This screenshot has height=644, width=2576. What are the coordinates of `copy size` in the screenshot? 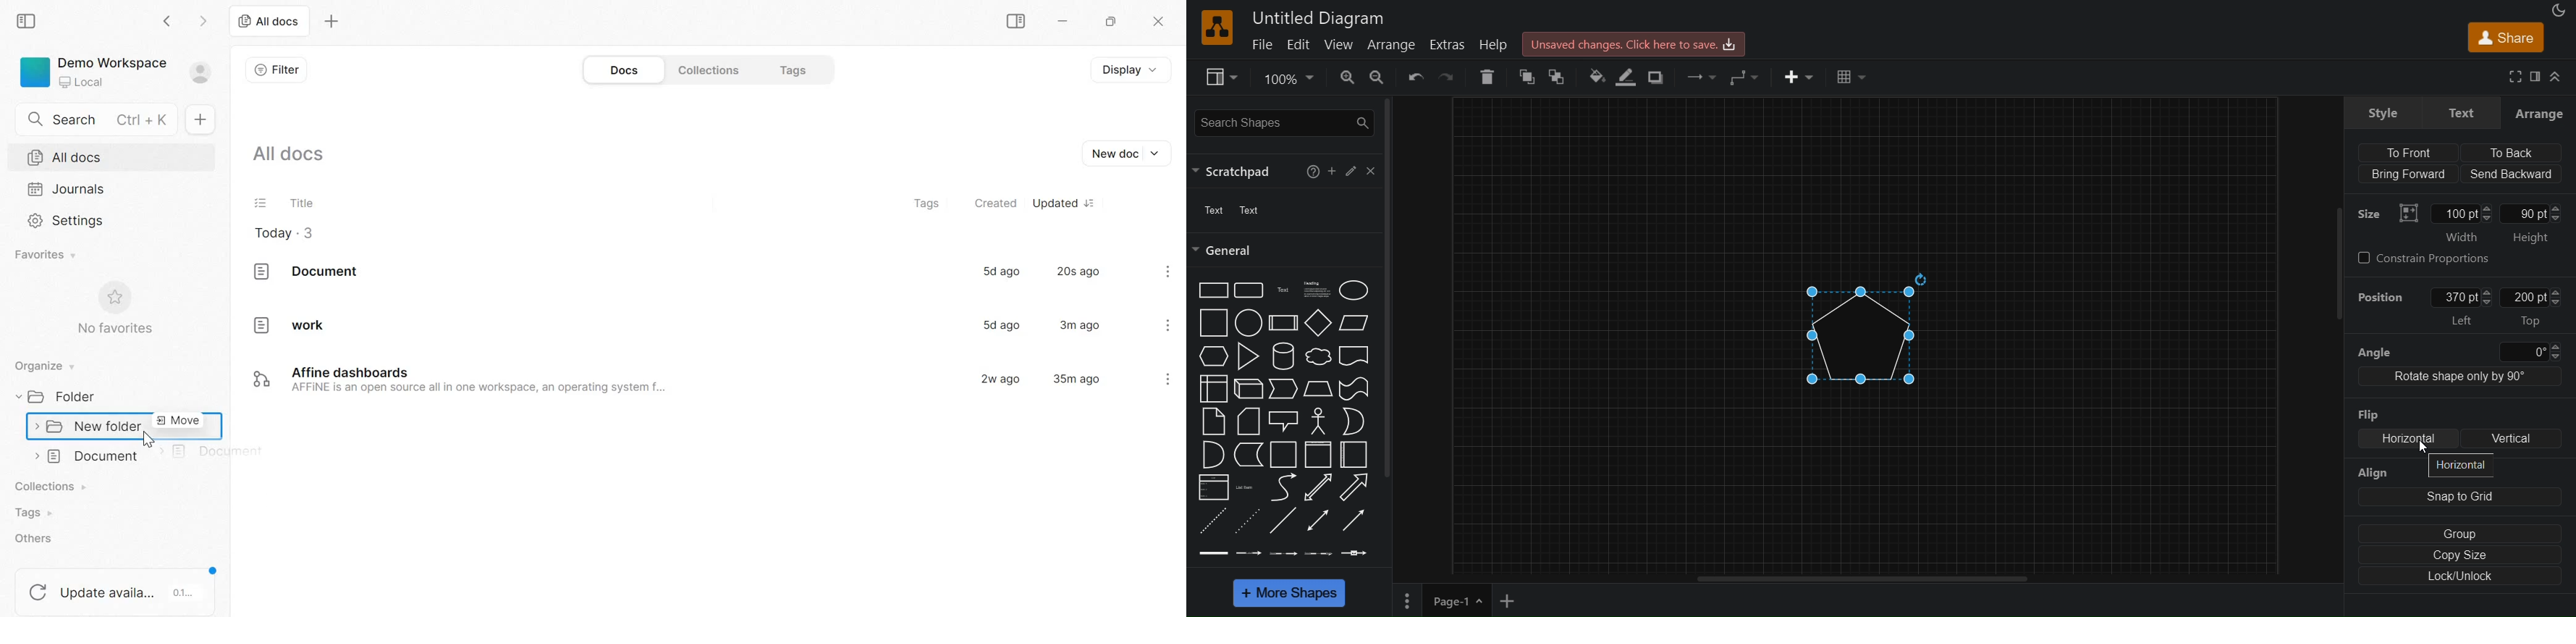 It's located at (2459, 555).